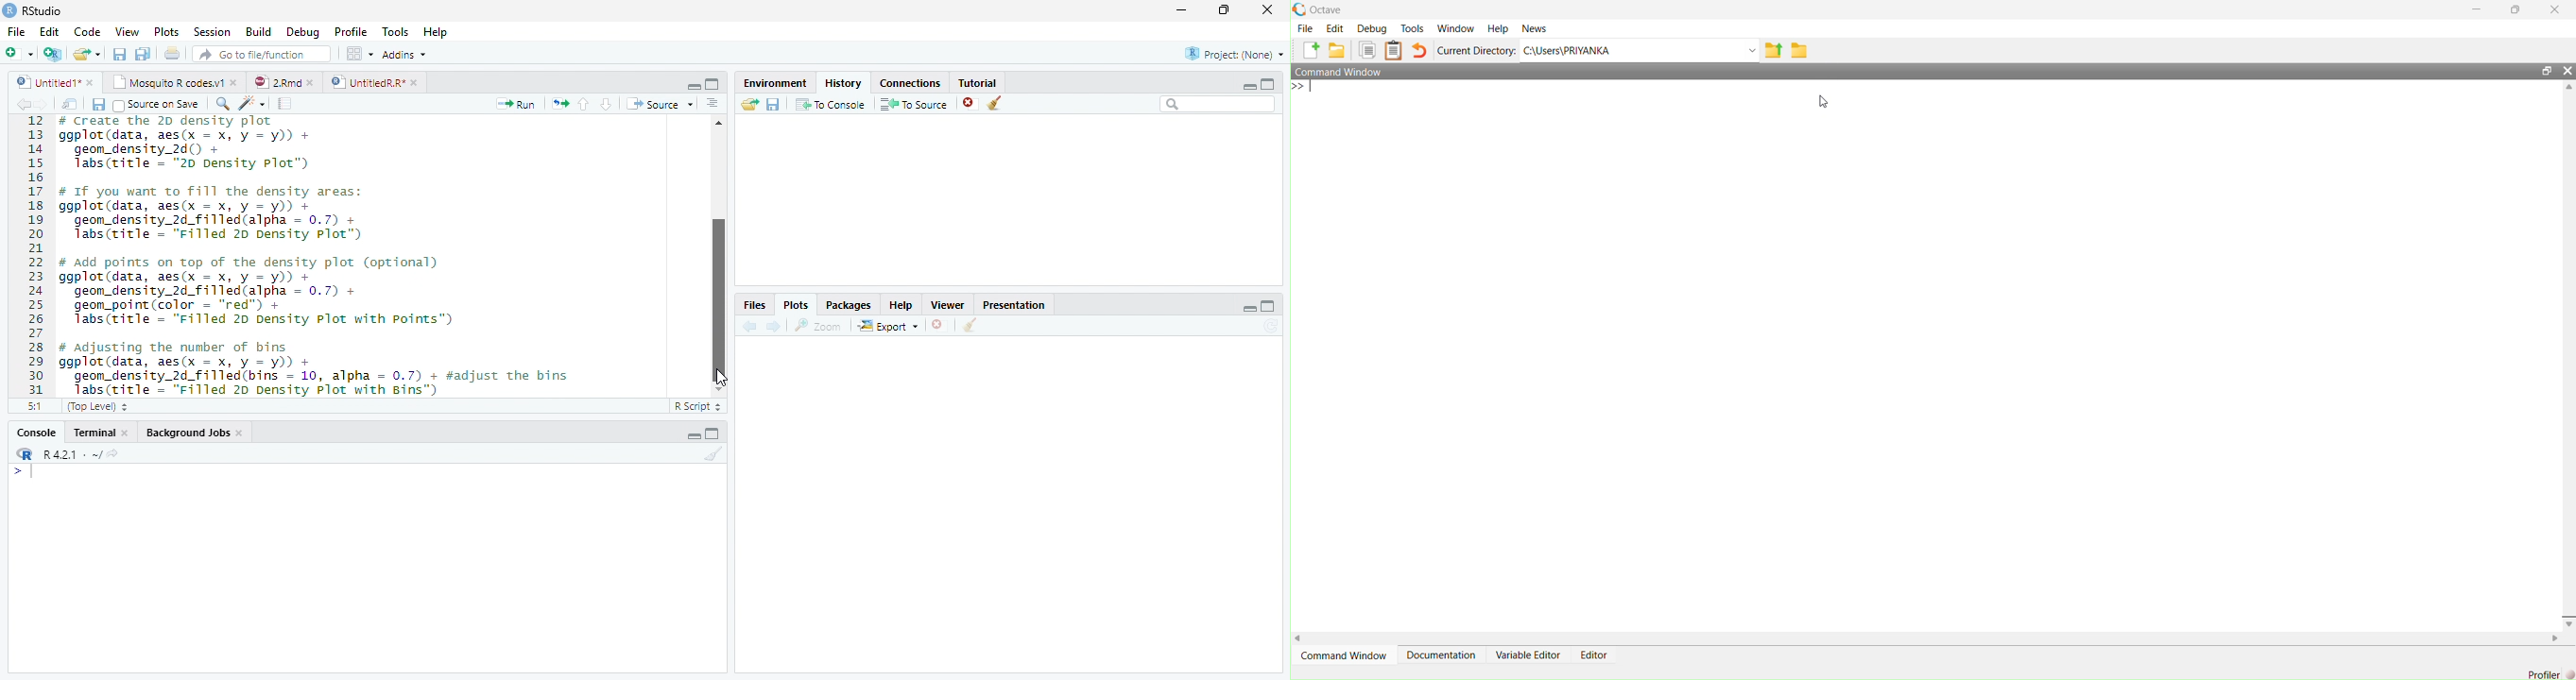  I want to click on next, so click(49, 106).